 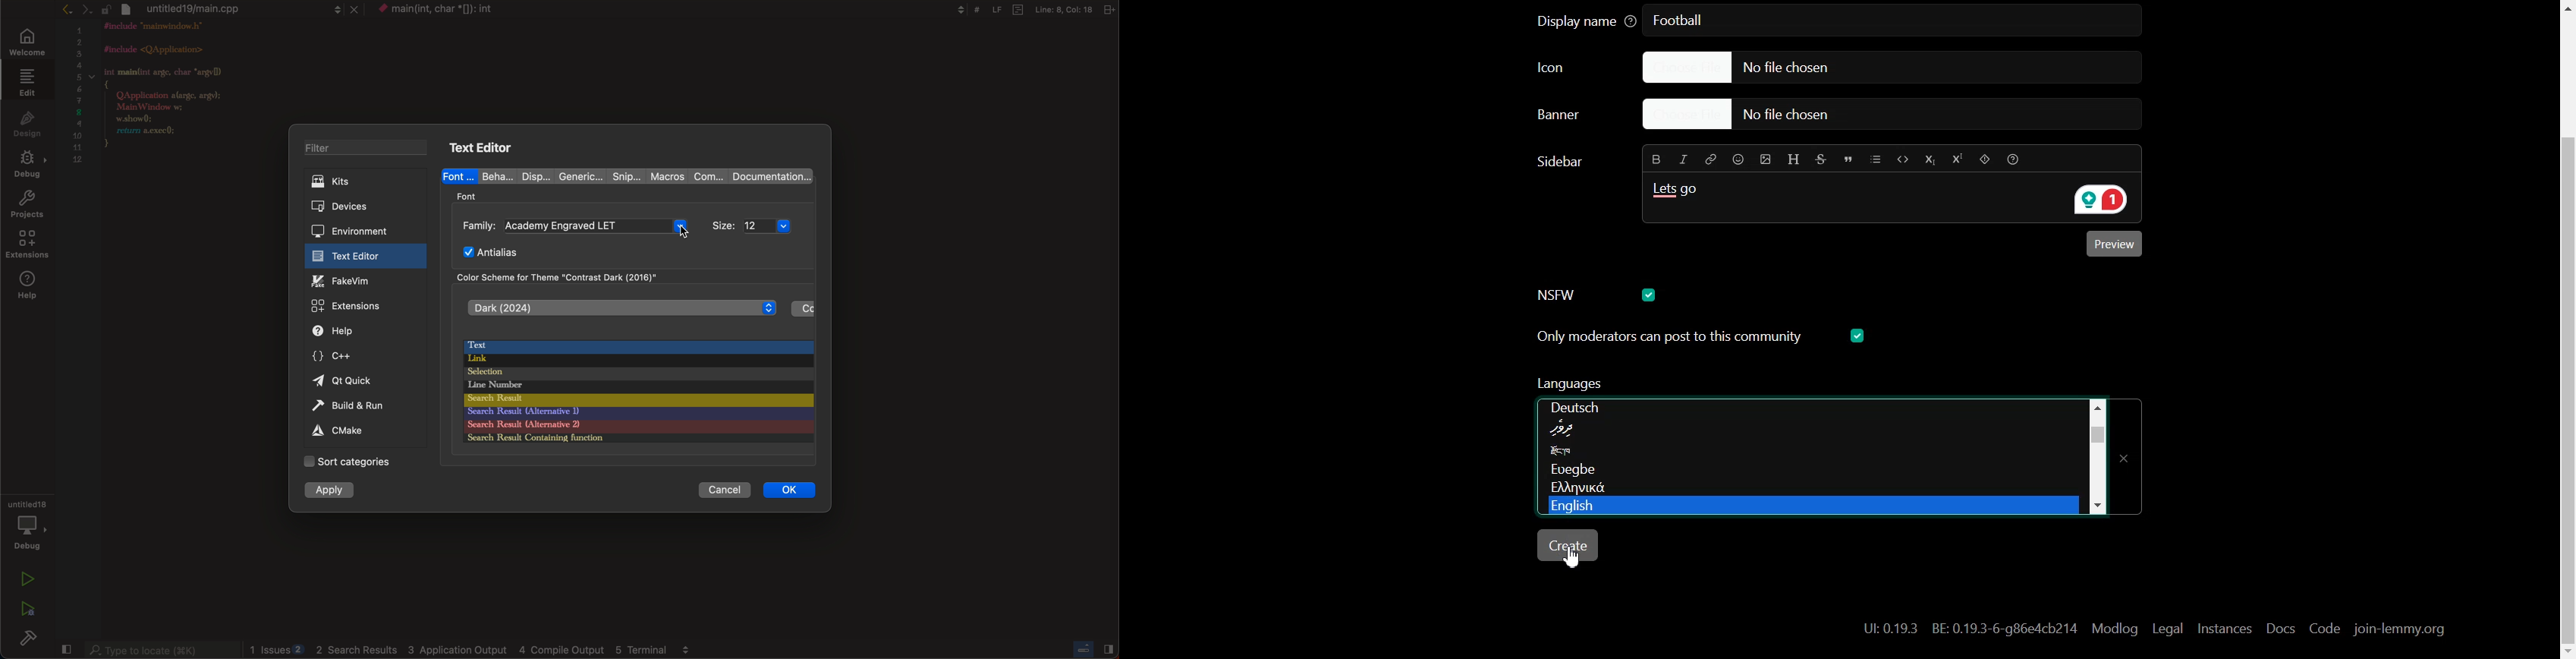 I want to click on Quote, so click(x=1850, y=158).